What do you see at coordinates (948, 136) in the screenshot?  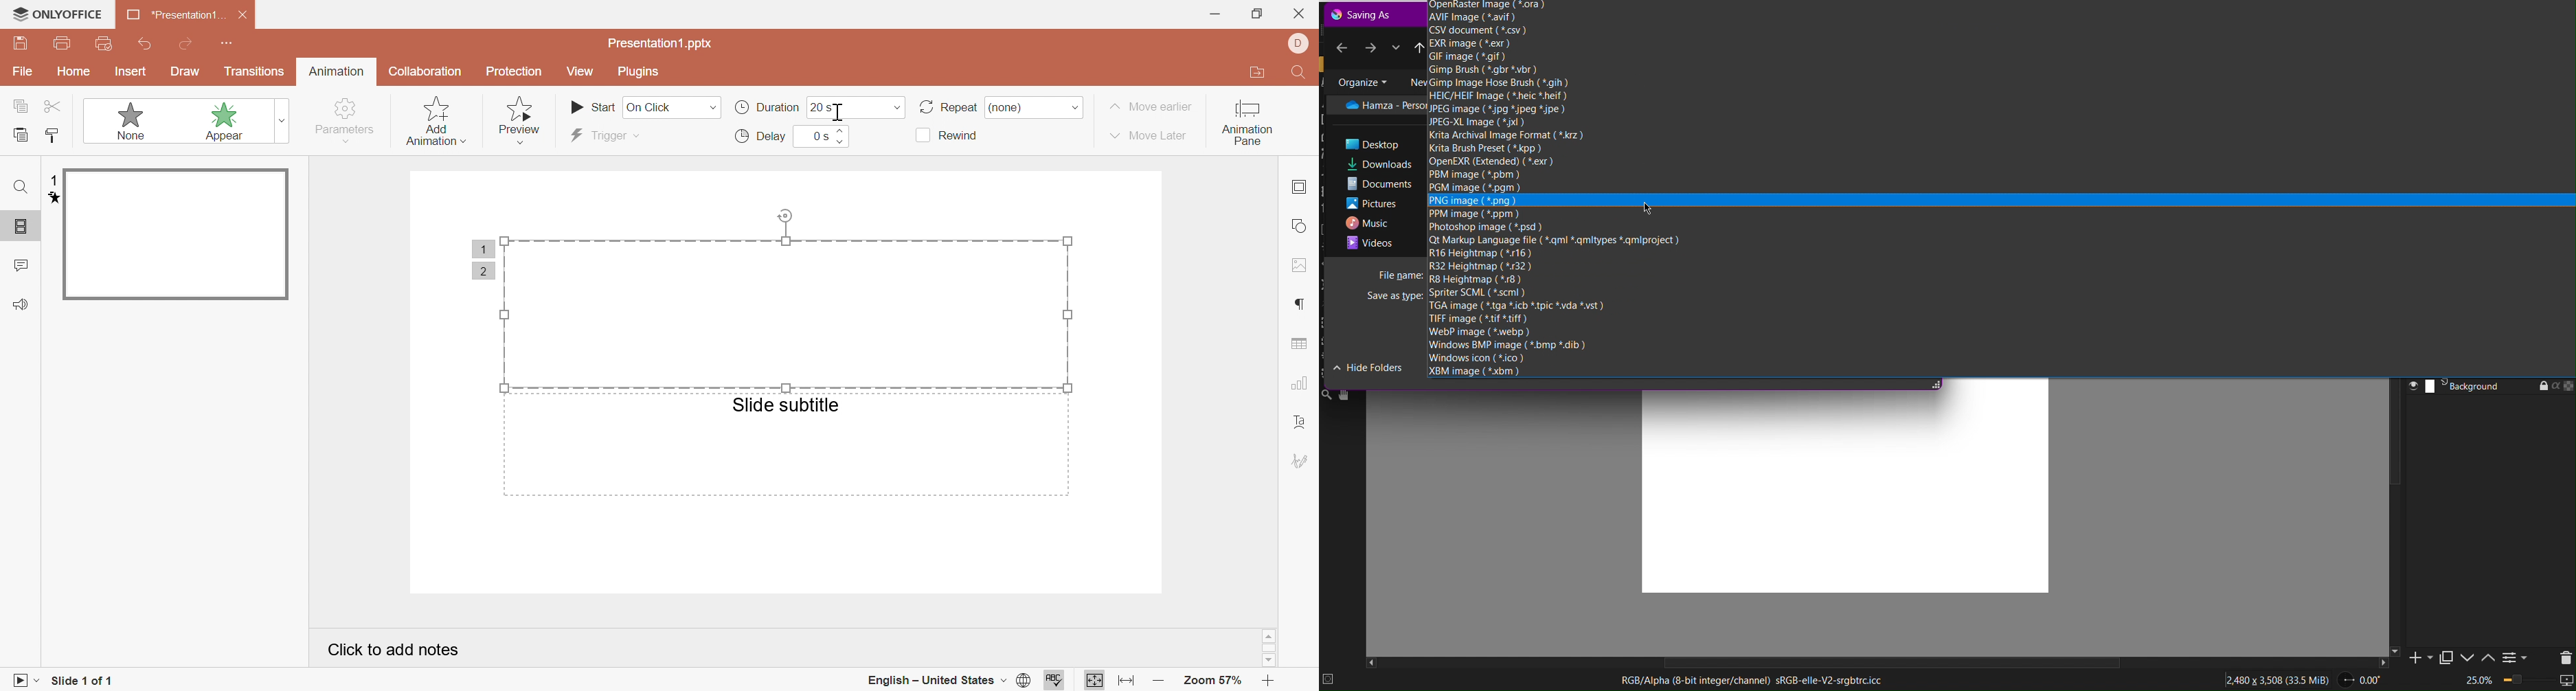 I see `rewind` at bounding box center [948, 136].